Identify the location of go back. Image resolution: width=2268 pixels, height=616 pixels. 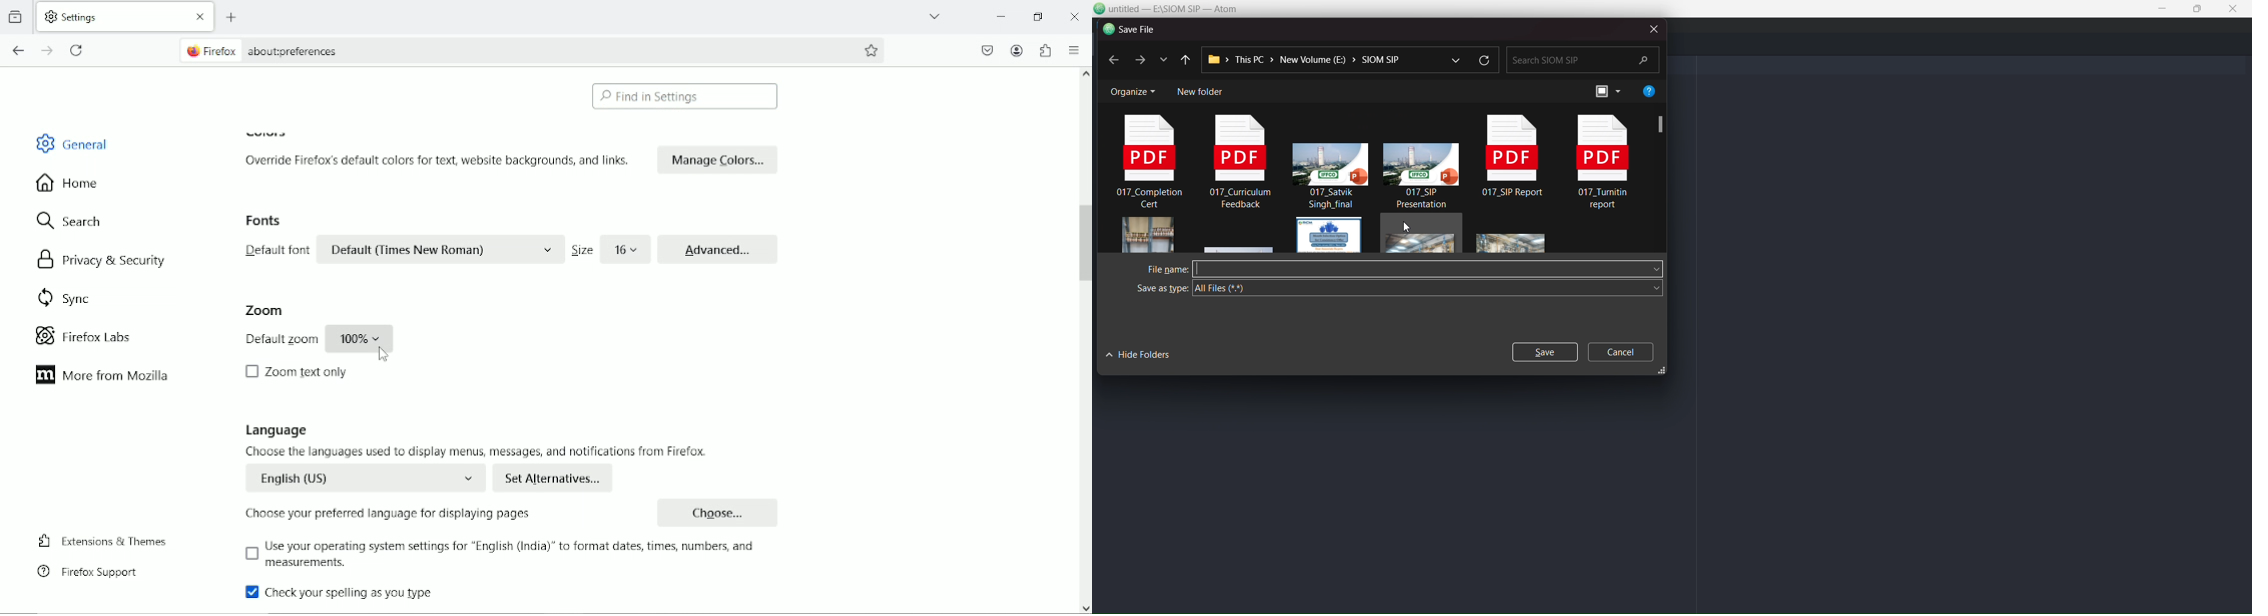
(18, 51).